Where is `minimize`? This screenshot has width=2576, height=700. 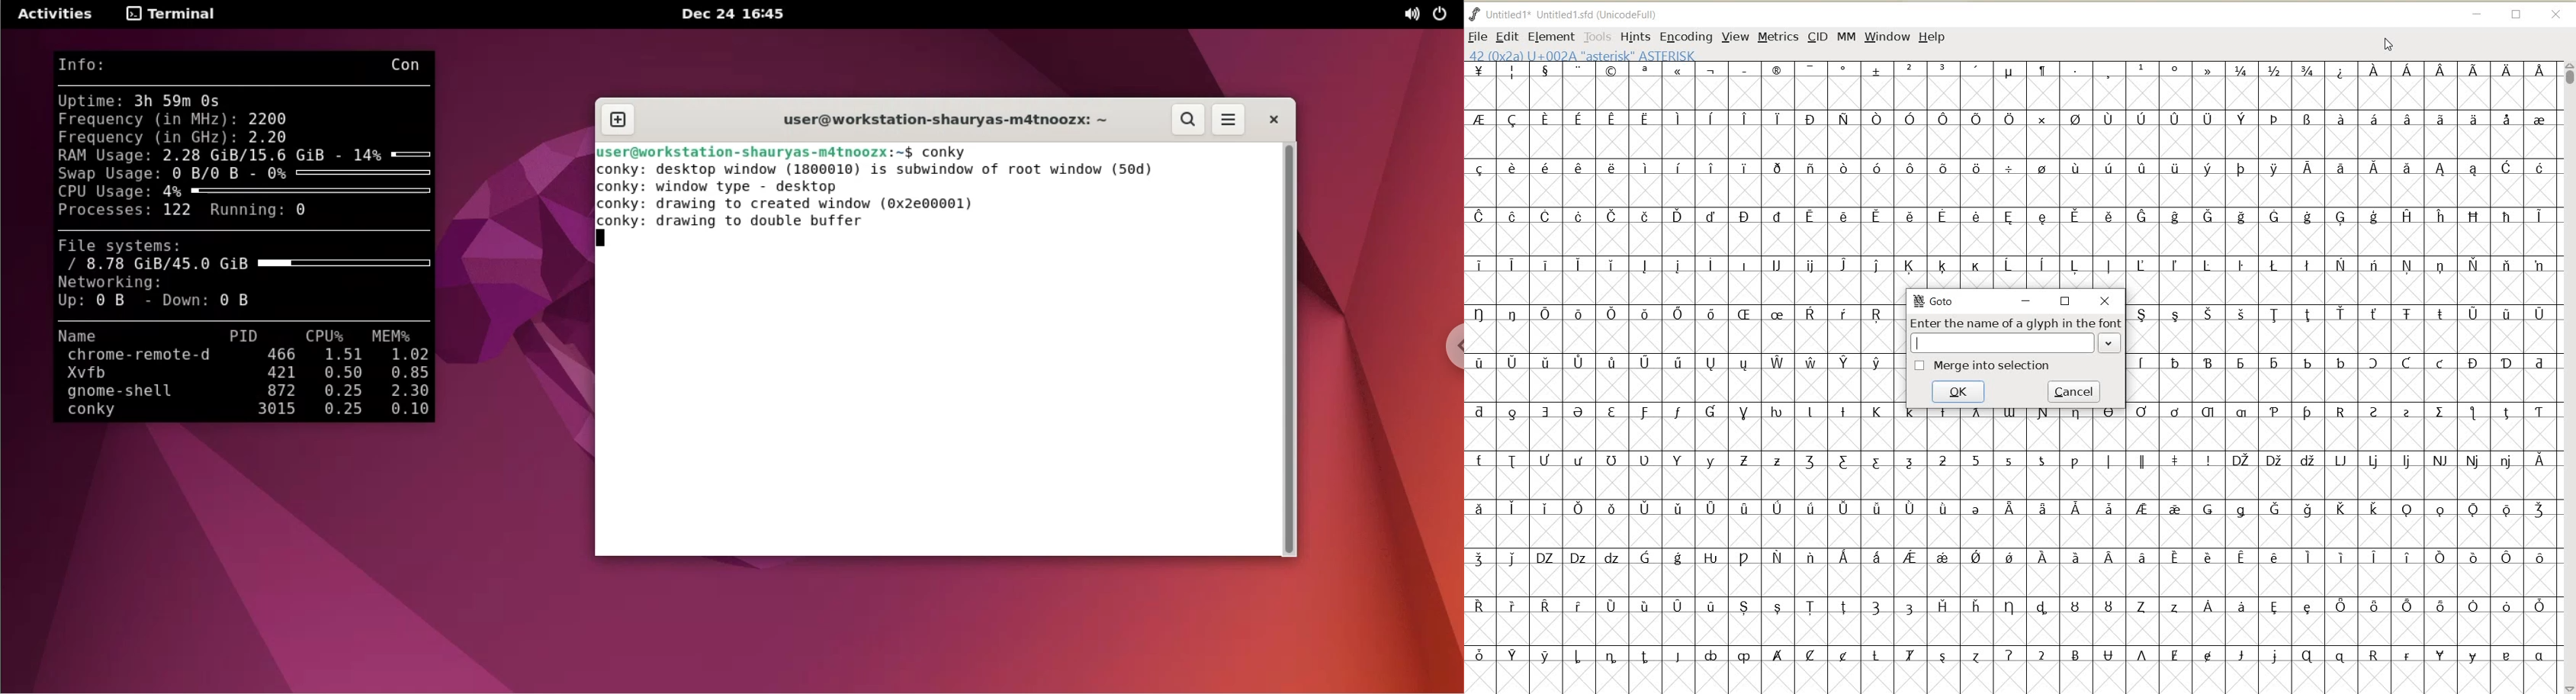
minimize is located at coordinates (2025, 301).